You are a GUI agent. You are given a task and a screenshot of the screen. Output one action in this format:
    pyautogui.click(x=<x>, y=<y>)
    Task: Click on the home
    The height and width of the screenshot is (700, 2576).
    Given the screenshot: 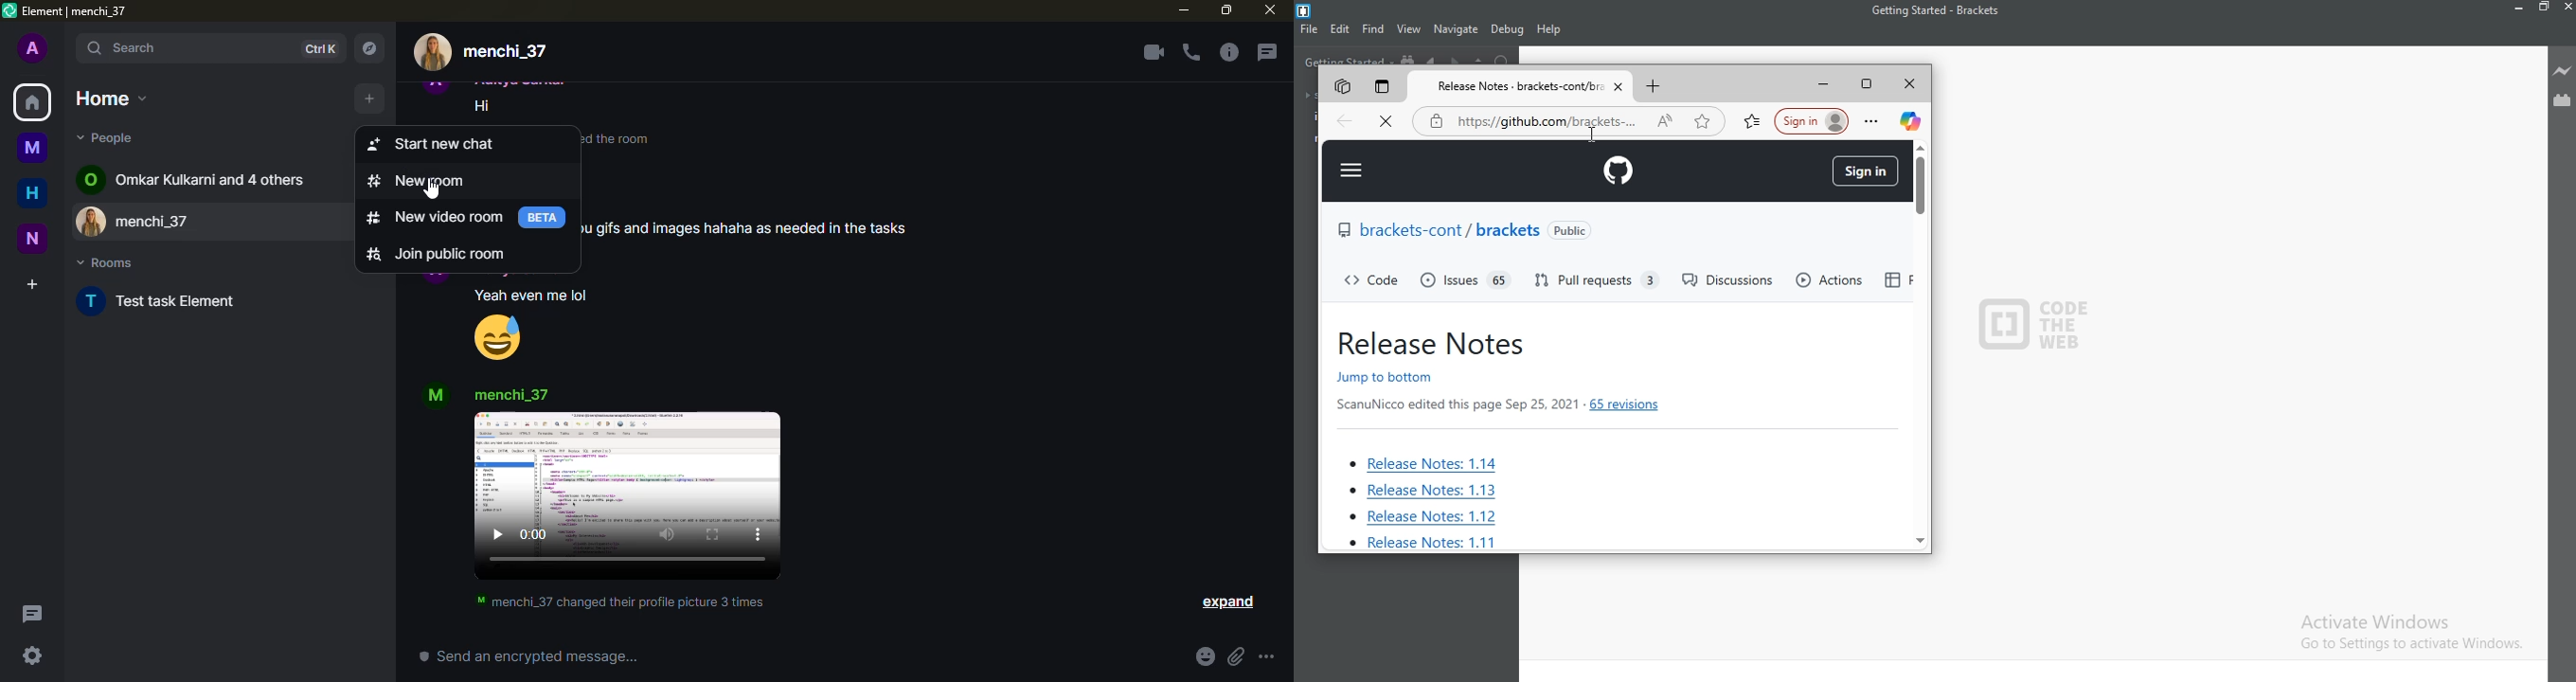 What is the action you would take?
    pyautogui.click(x=32, y=192)
    